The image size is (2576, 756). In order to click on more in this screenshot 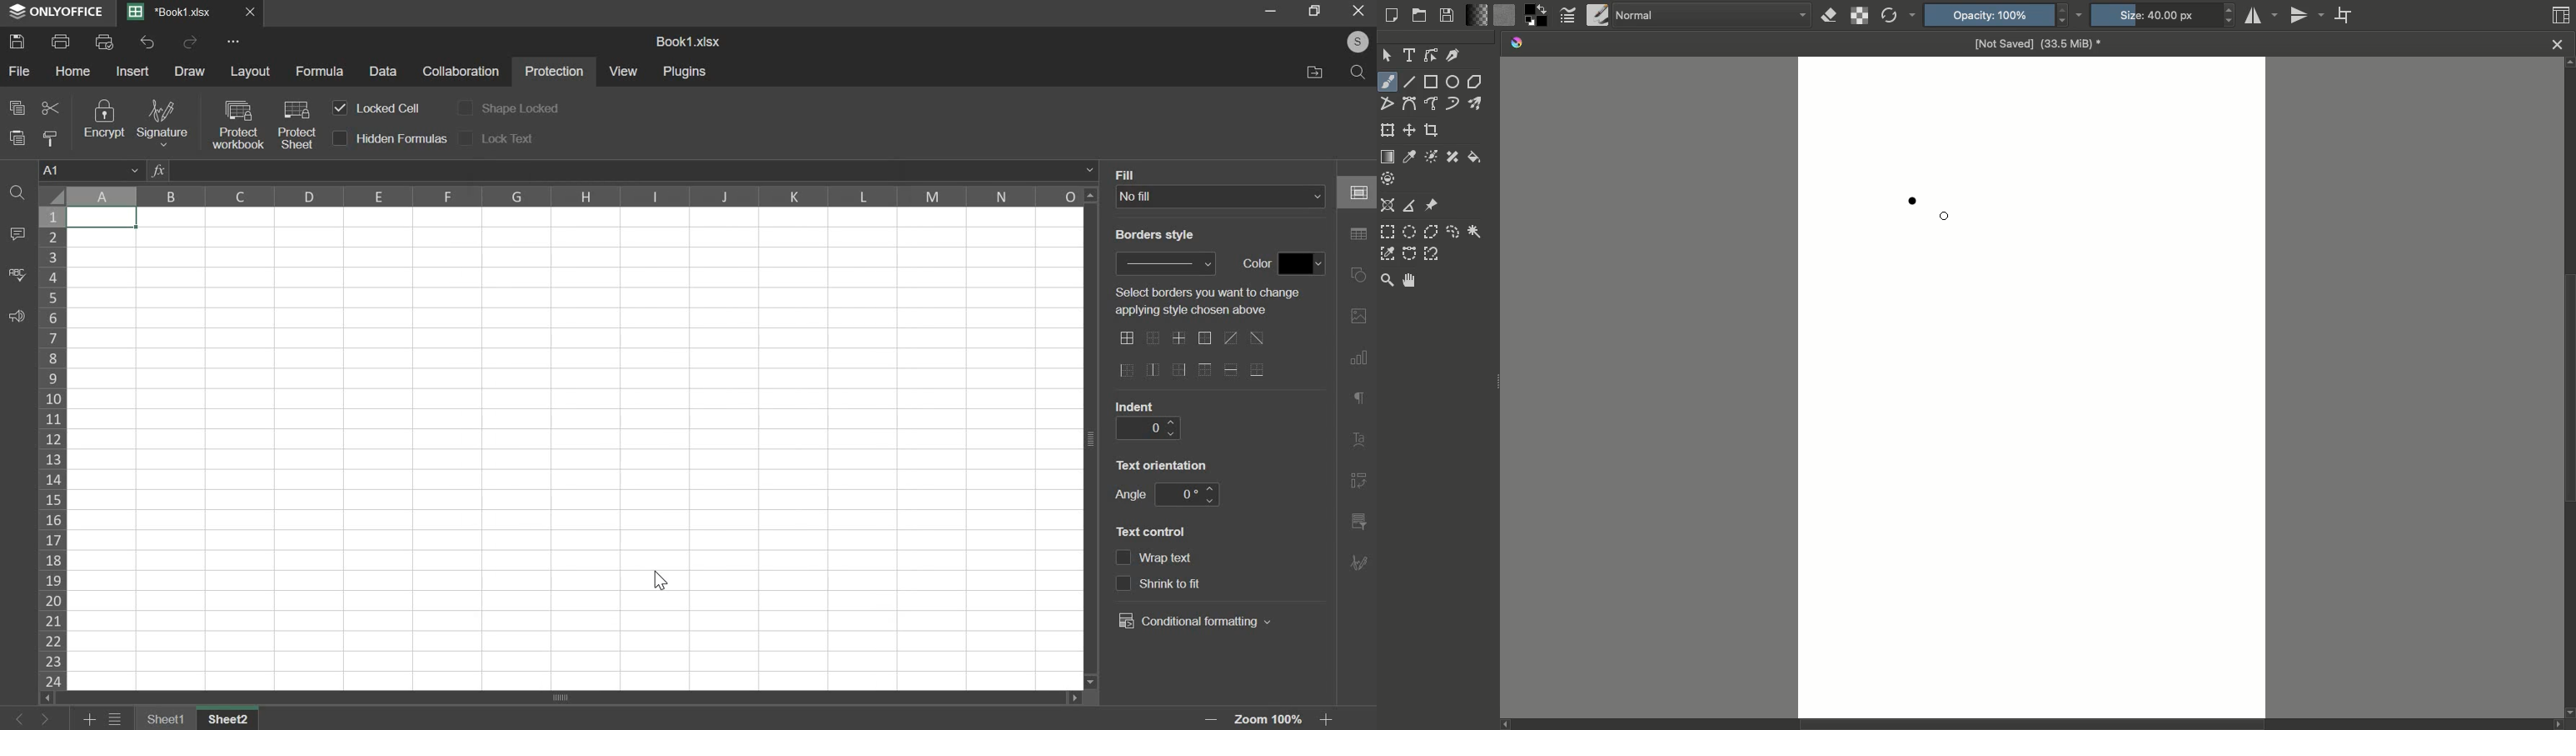, I will do `click(236, 41)`.